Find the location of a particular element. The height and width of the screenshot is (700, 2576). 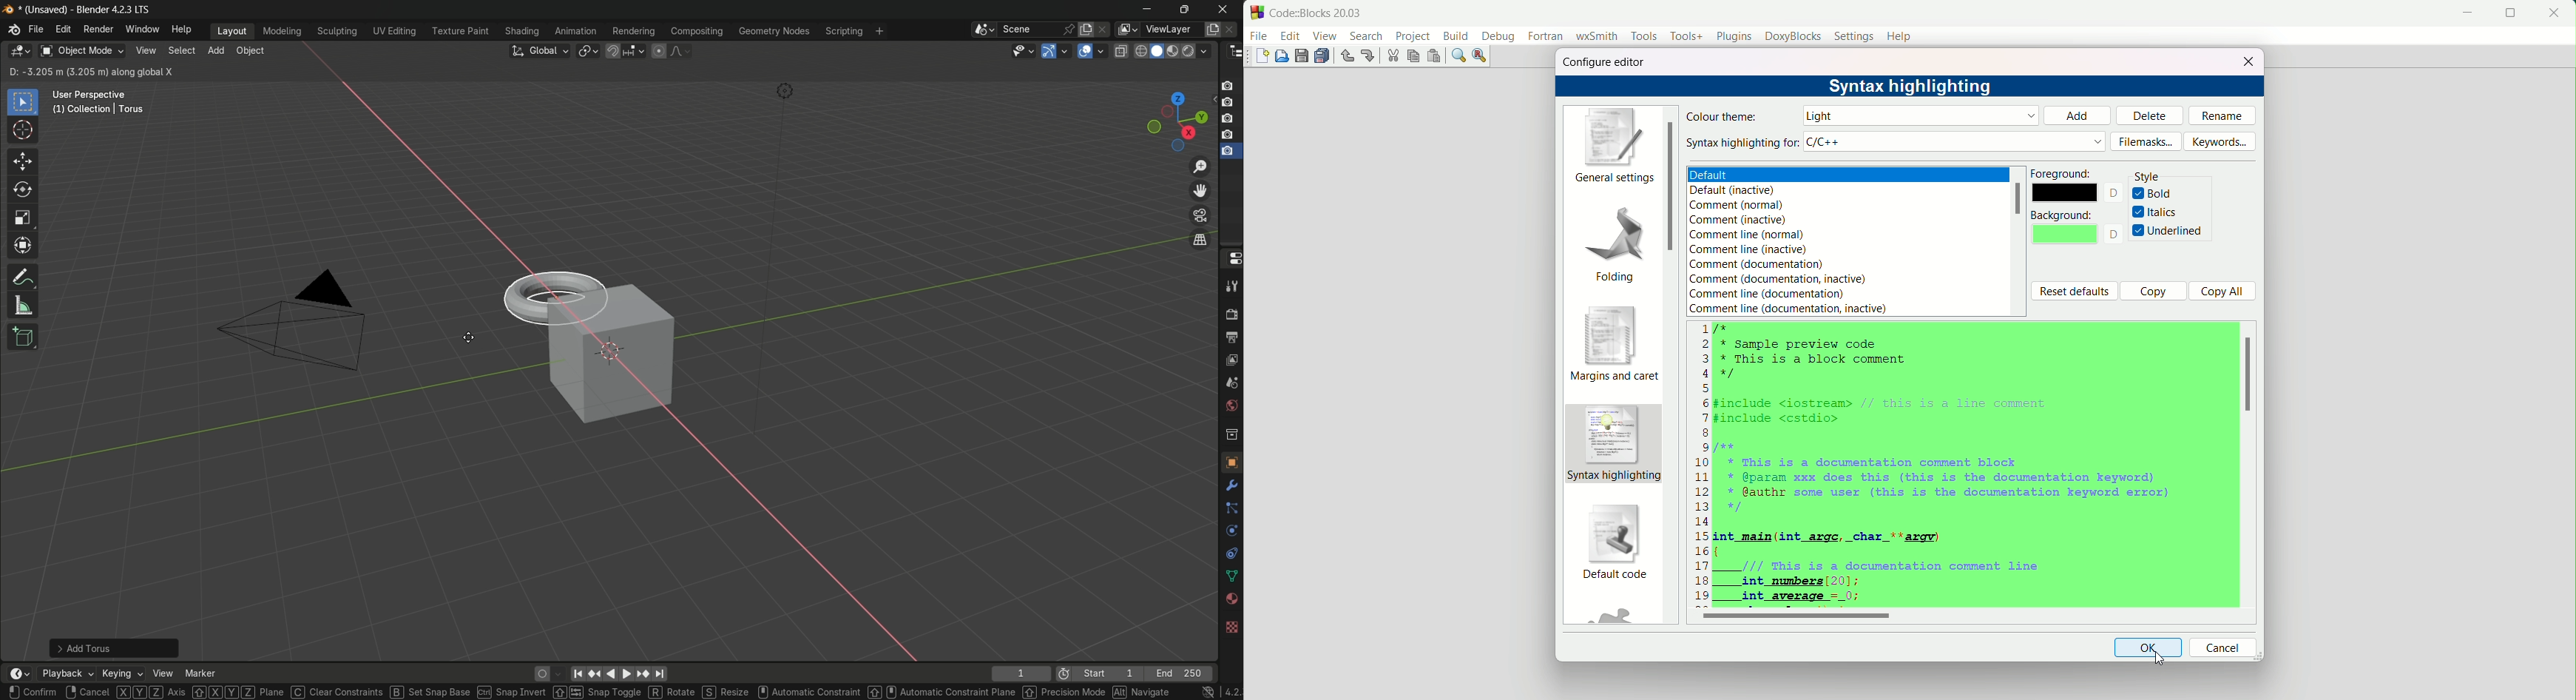

search is located at coordinates (1365, 36).